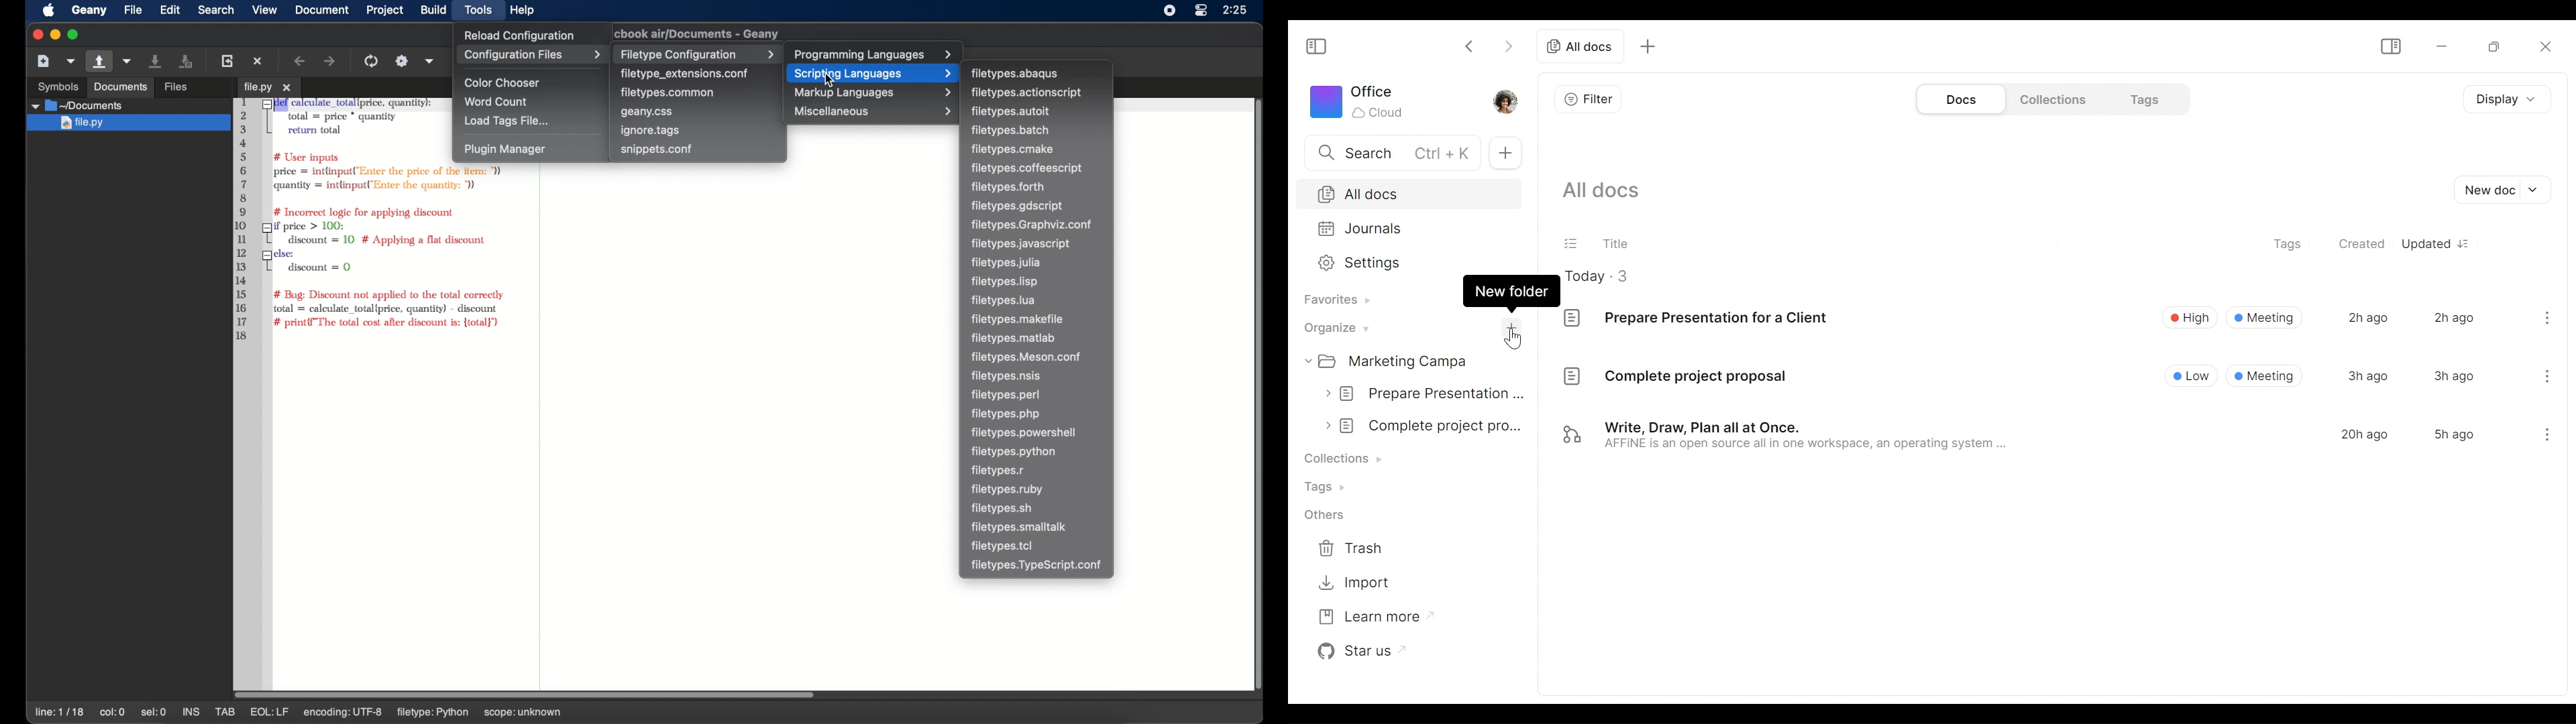 Image resolution: width=2576 pixels, height=728 pixels. I want to click on filetype, so click(1016, 73).